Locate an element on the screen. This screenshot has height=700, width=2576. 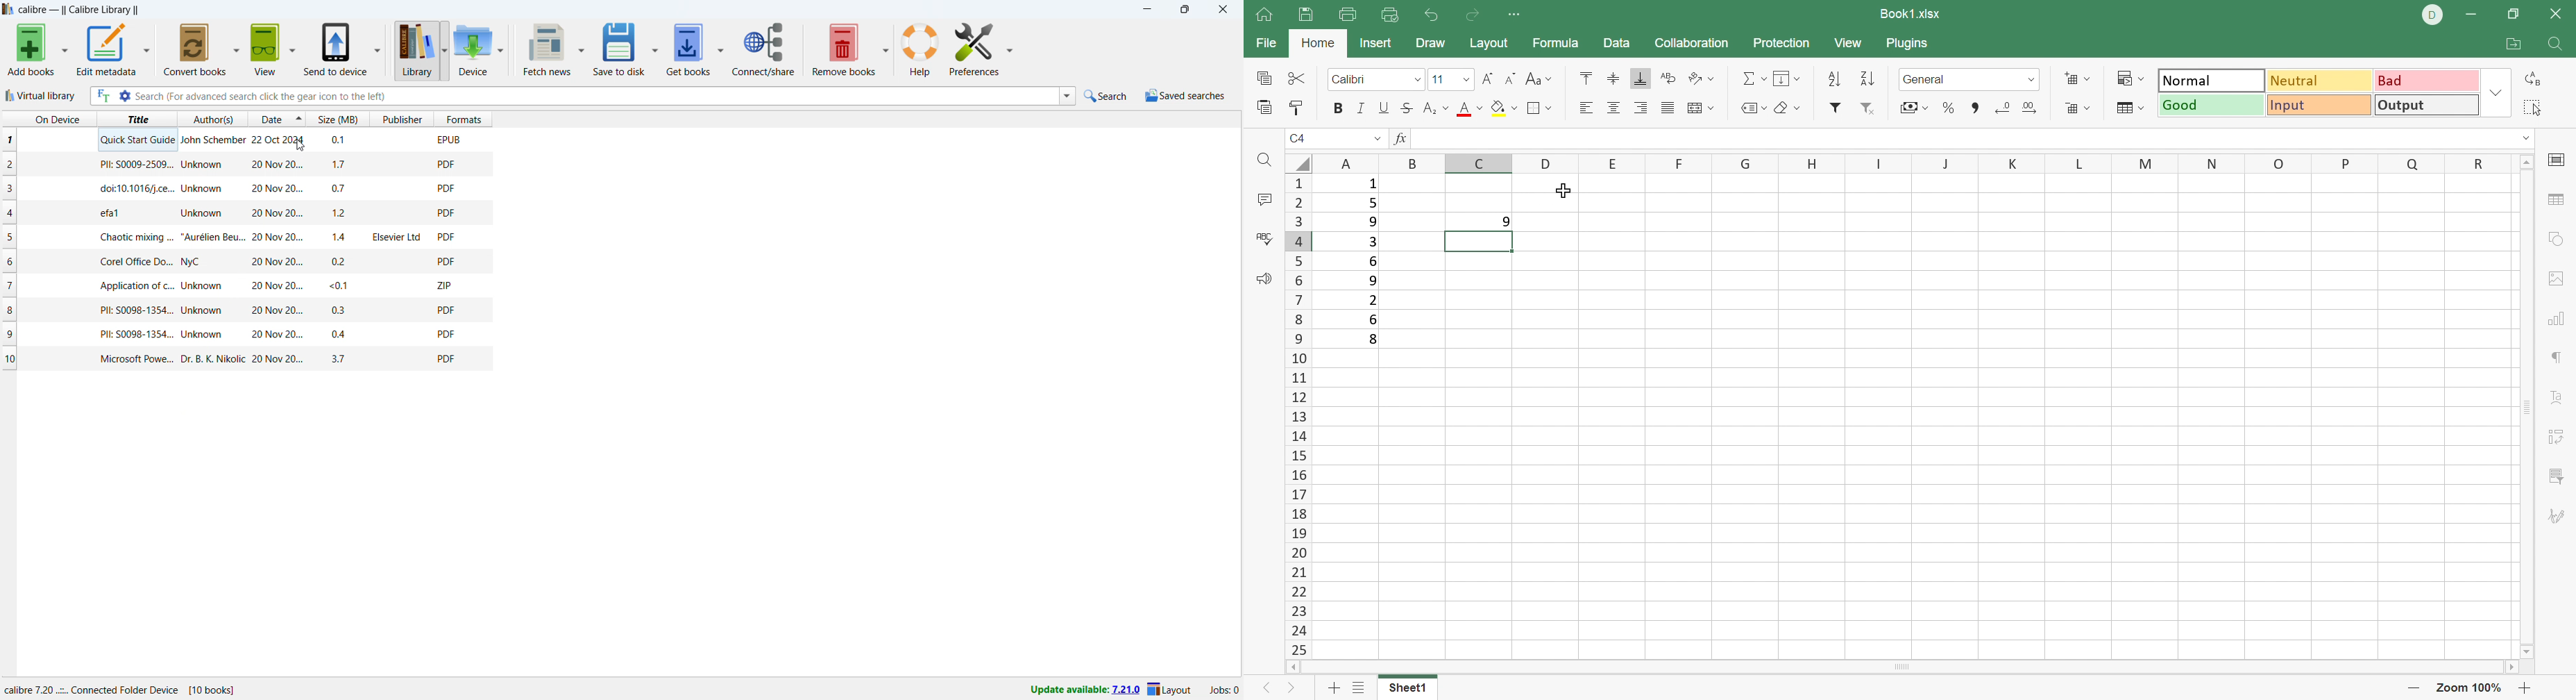
9 is located at coordinates (1505, 222).